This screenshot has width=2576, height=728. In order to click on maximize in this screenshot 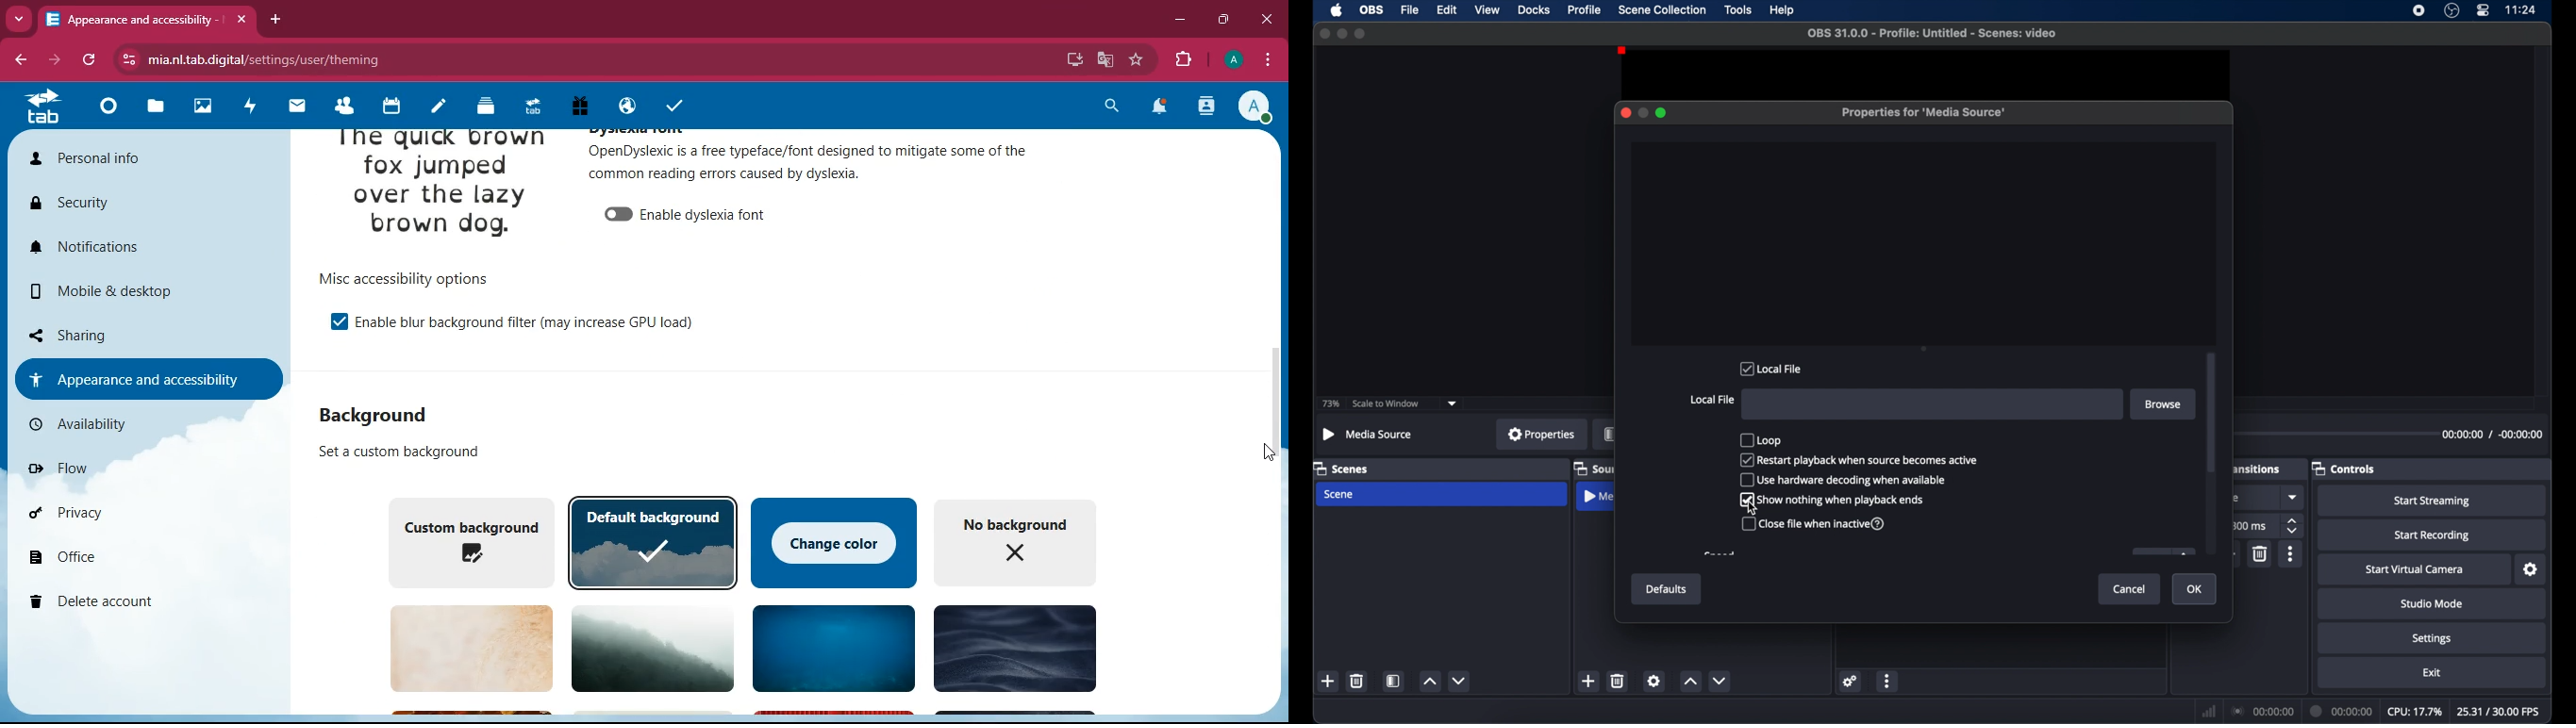, I will do `click(1662, 113)`.